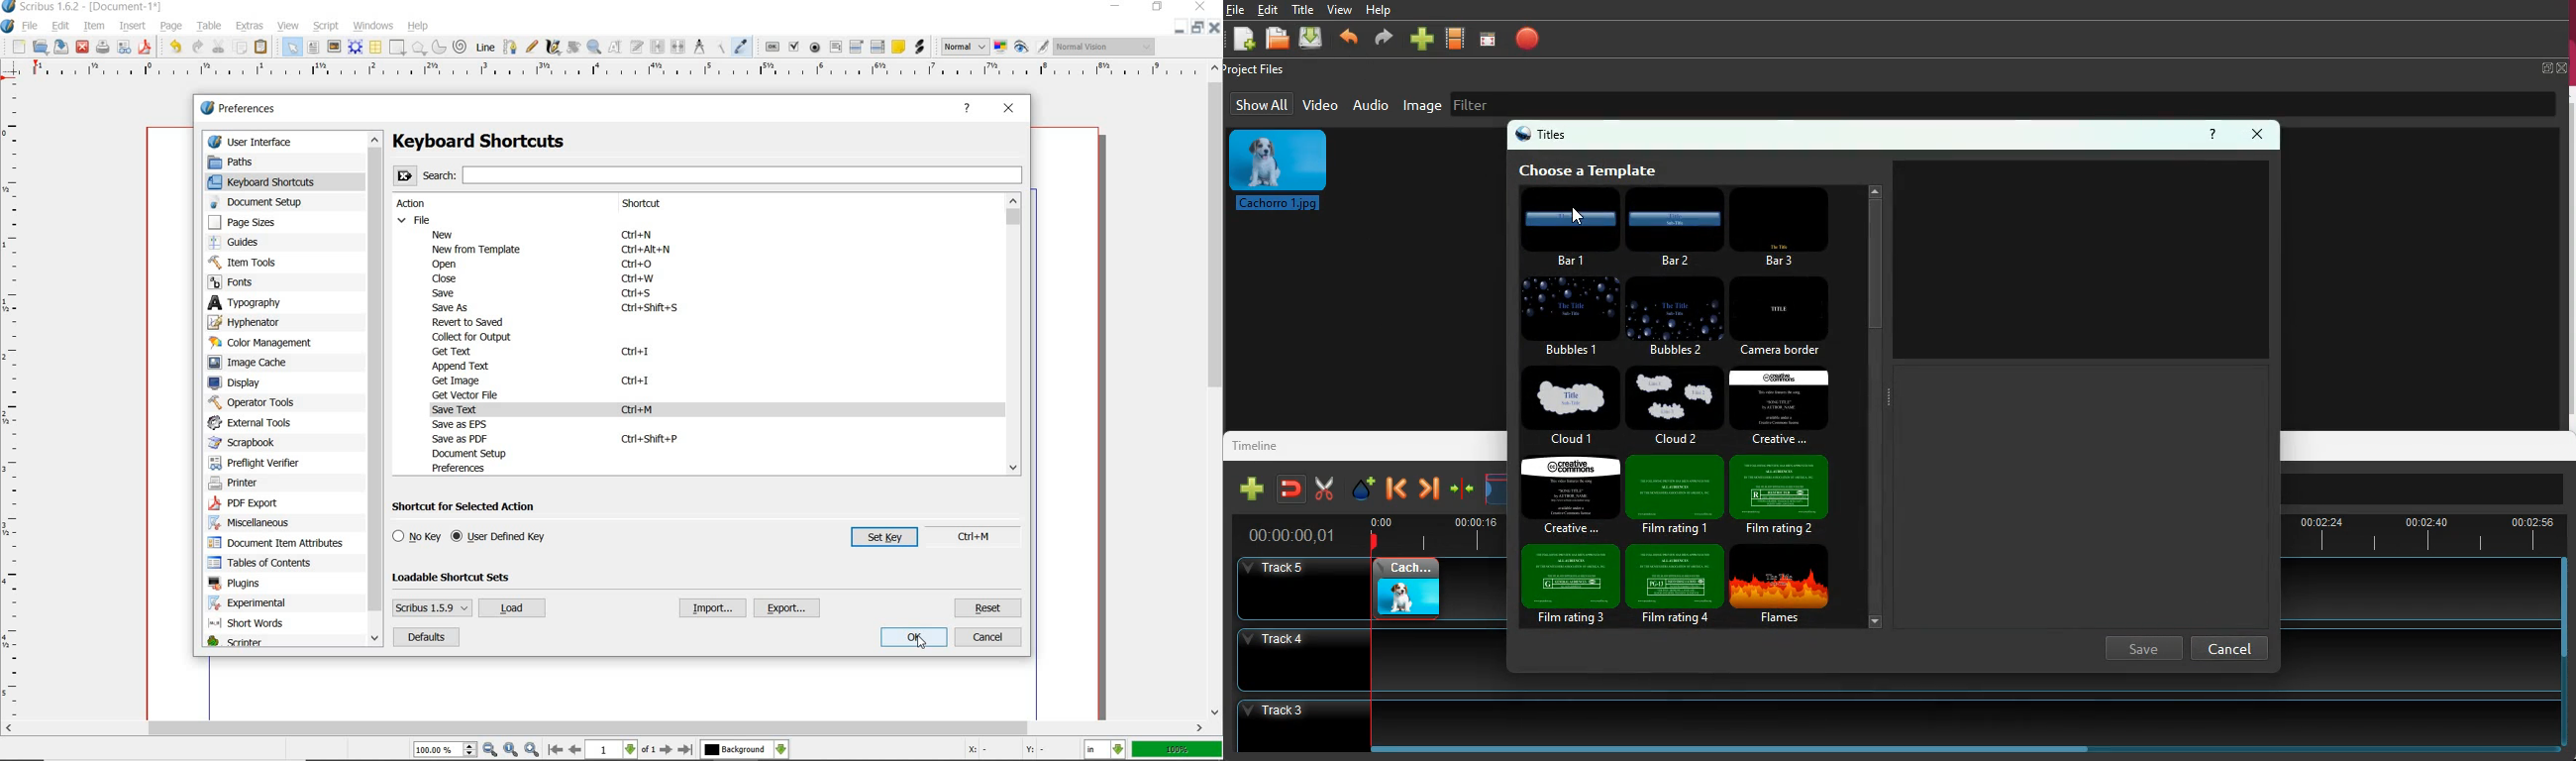 This screenshot has width=2576, height=784. I want to click on Get image, so click(463, 380).